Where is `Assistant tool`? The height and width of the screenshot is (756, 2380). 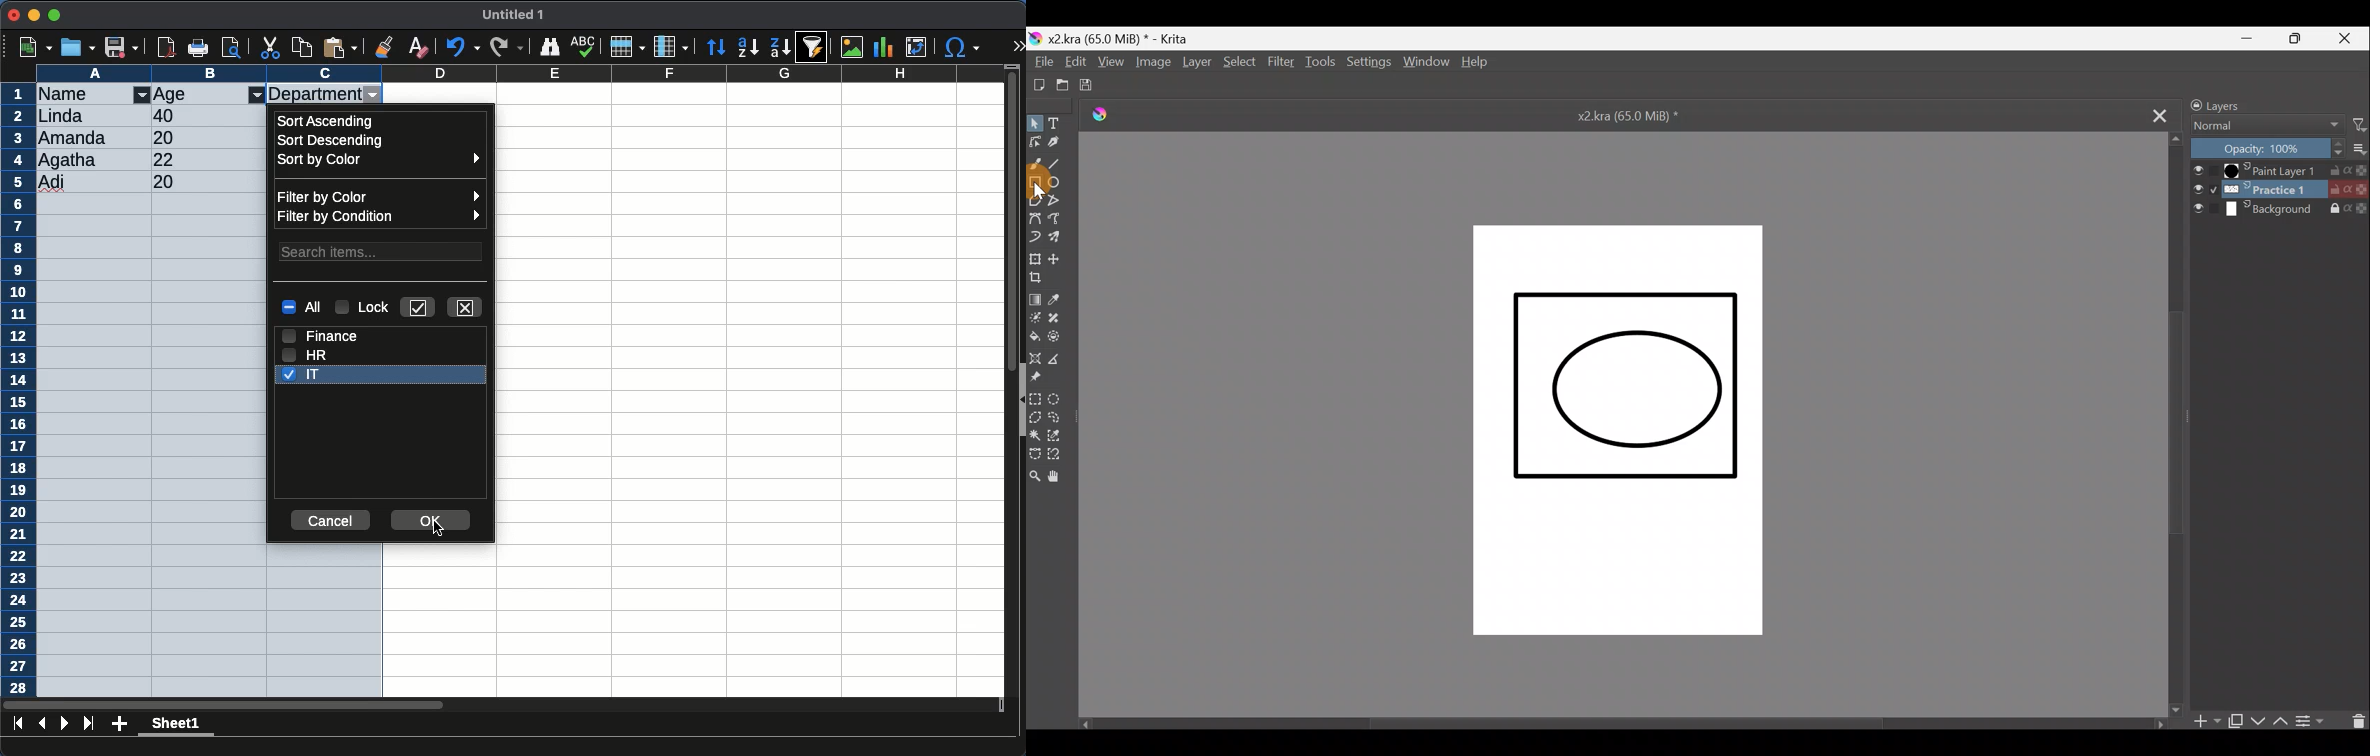 Assistant tool is located at coordinates (1036, 356).